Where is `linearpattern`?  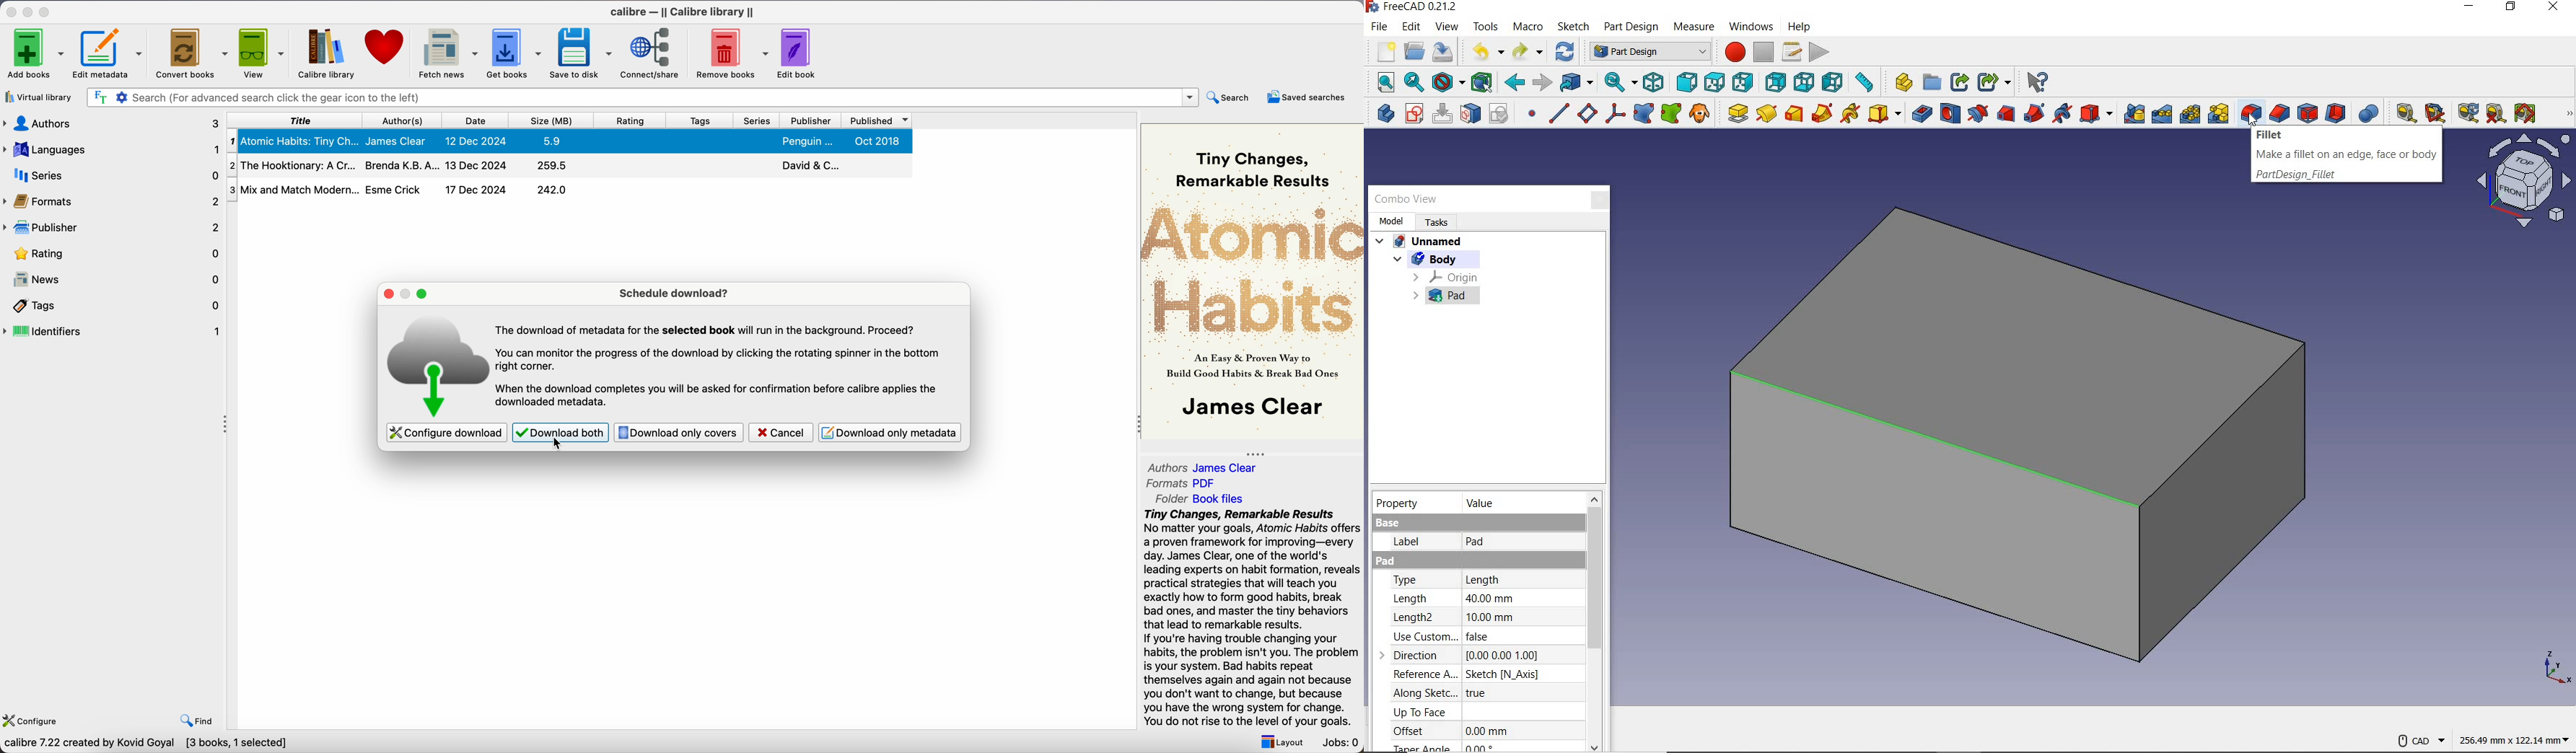 linearpattern is located at coordinates (2160, 113).